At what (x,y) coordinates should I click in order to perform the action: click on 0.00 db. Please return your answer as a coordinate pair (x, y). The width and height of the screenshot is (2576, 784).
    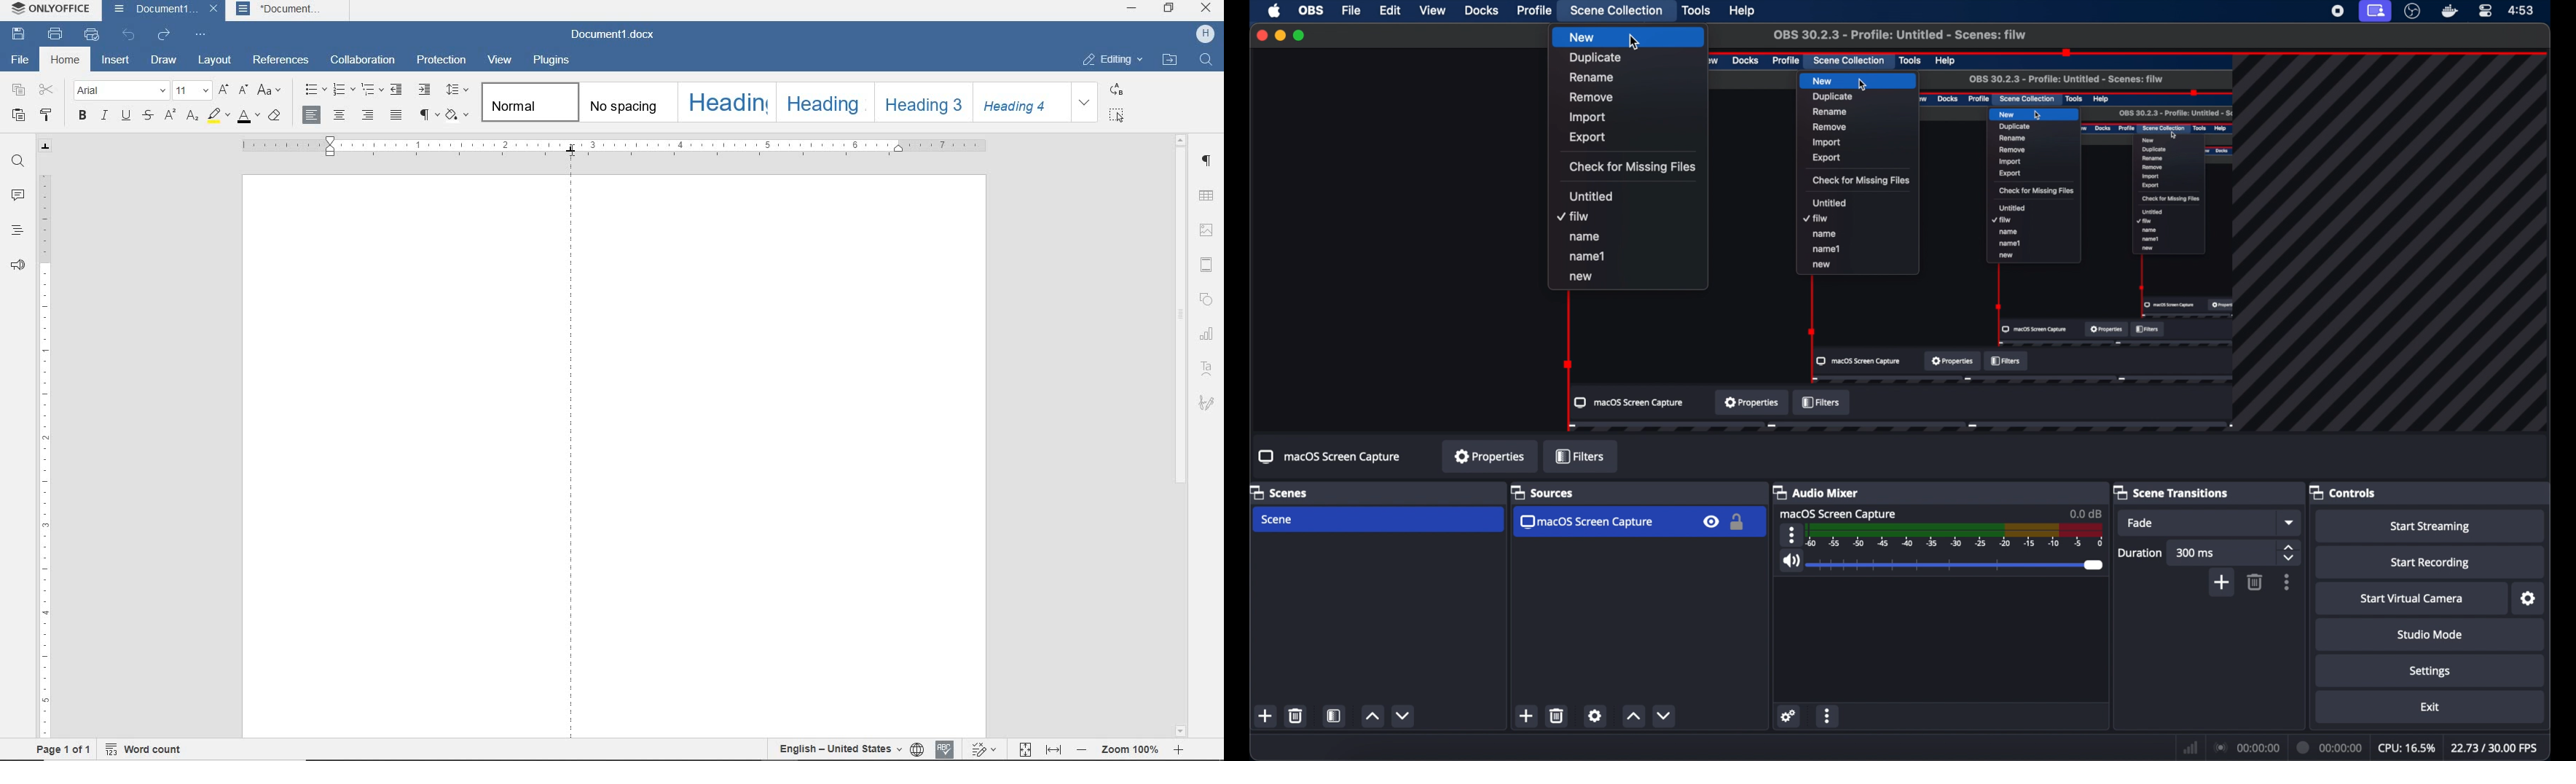
    Looking at the image, I should click on (2084, 511).